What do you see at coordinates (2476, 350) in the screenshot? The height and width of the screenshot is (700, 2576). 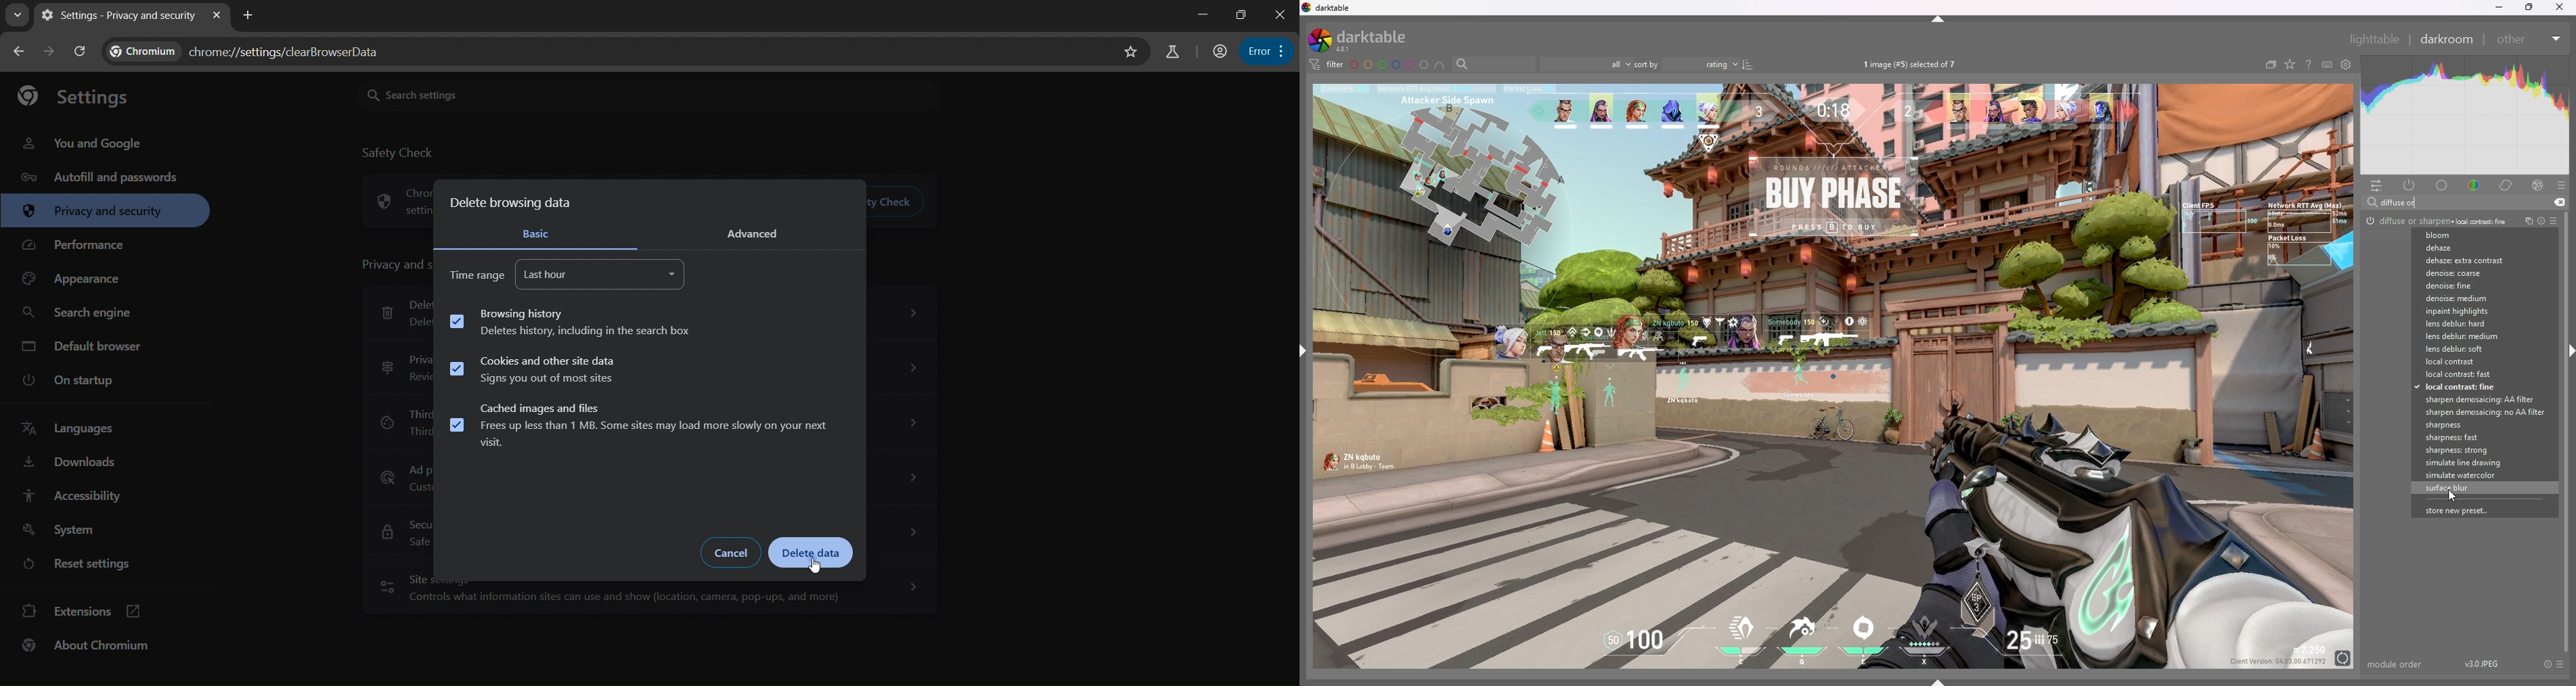 I see `lens deblur soft` at bounding box center [2476, 350].